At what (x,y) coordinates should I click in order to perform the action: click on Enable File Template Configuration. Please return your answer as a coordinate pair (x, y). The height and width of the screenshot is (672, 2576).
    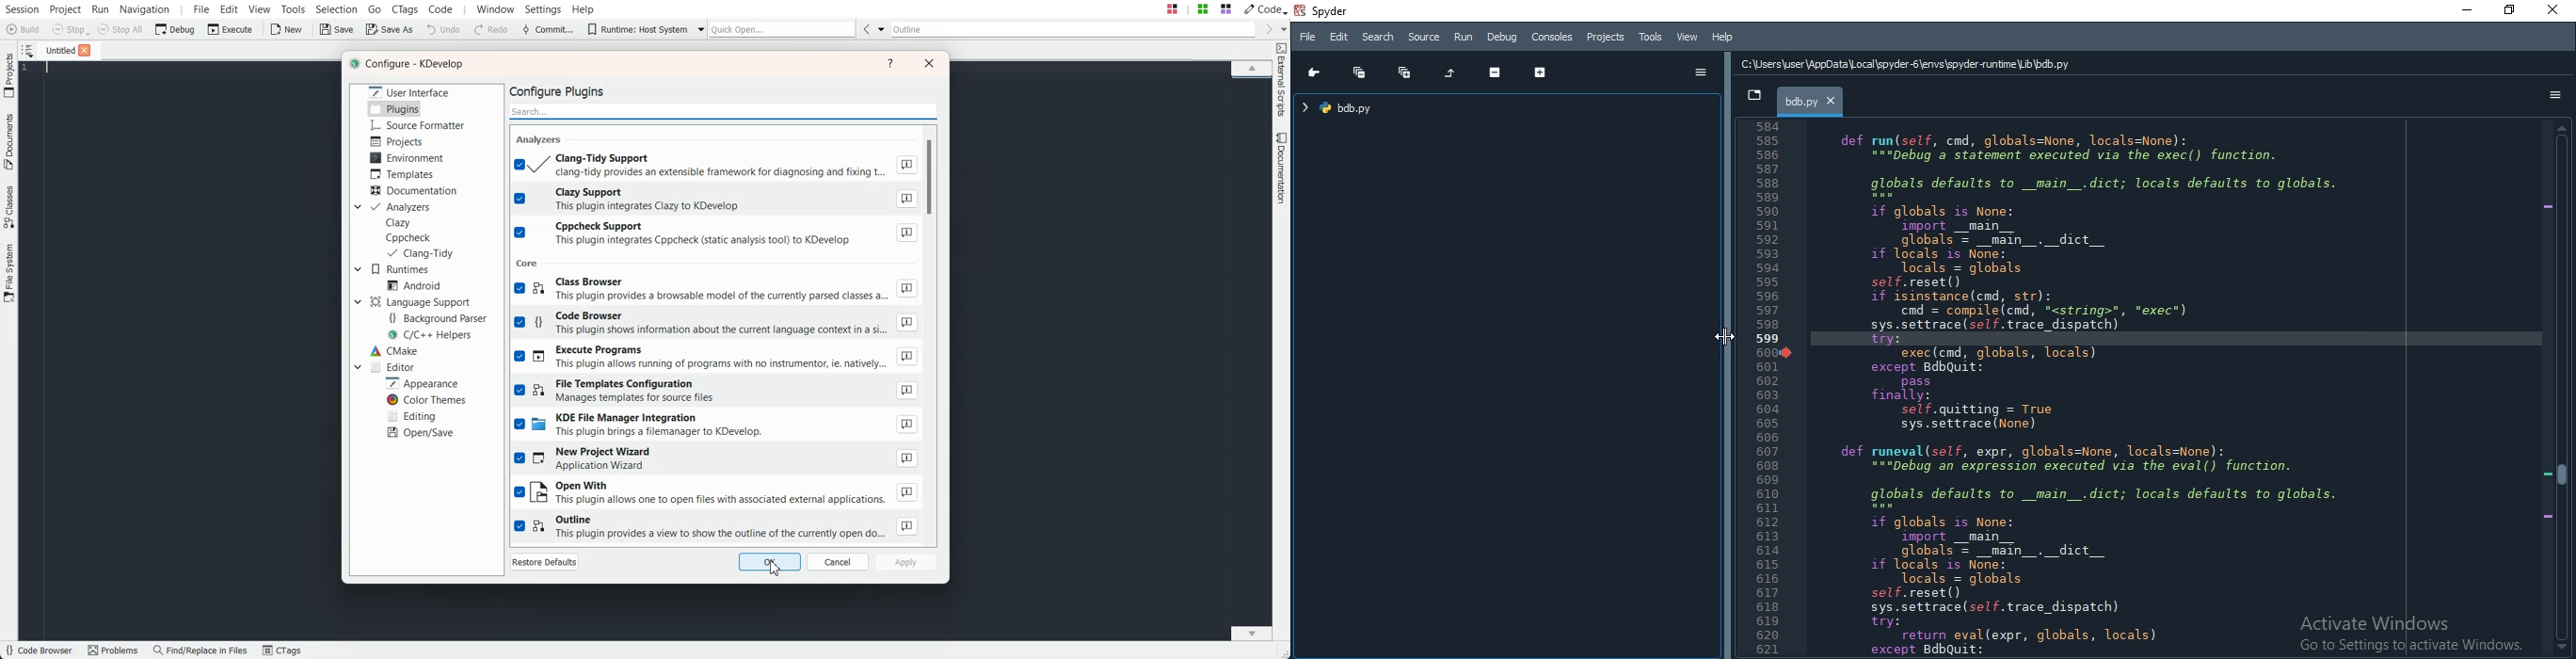
    Looking at the image, I should click on (716, 391).